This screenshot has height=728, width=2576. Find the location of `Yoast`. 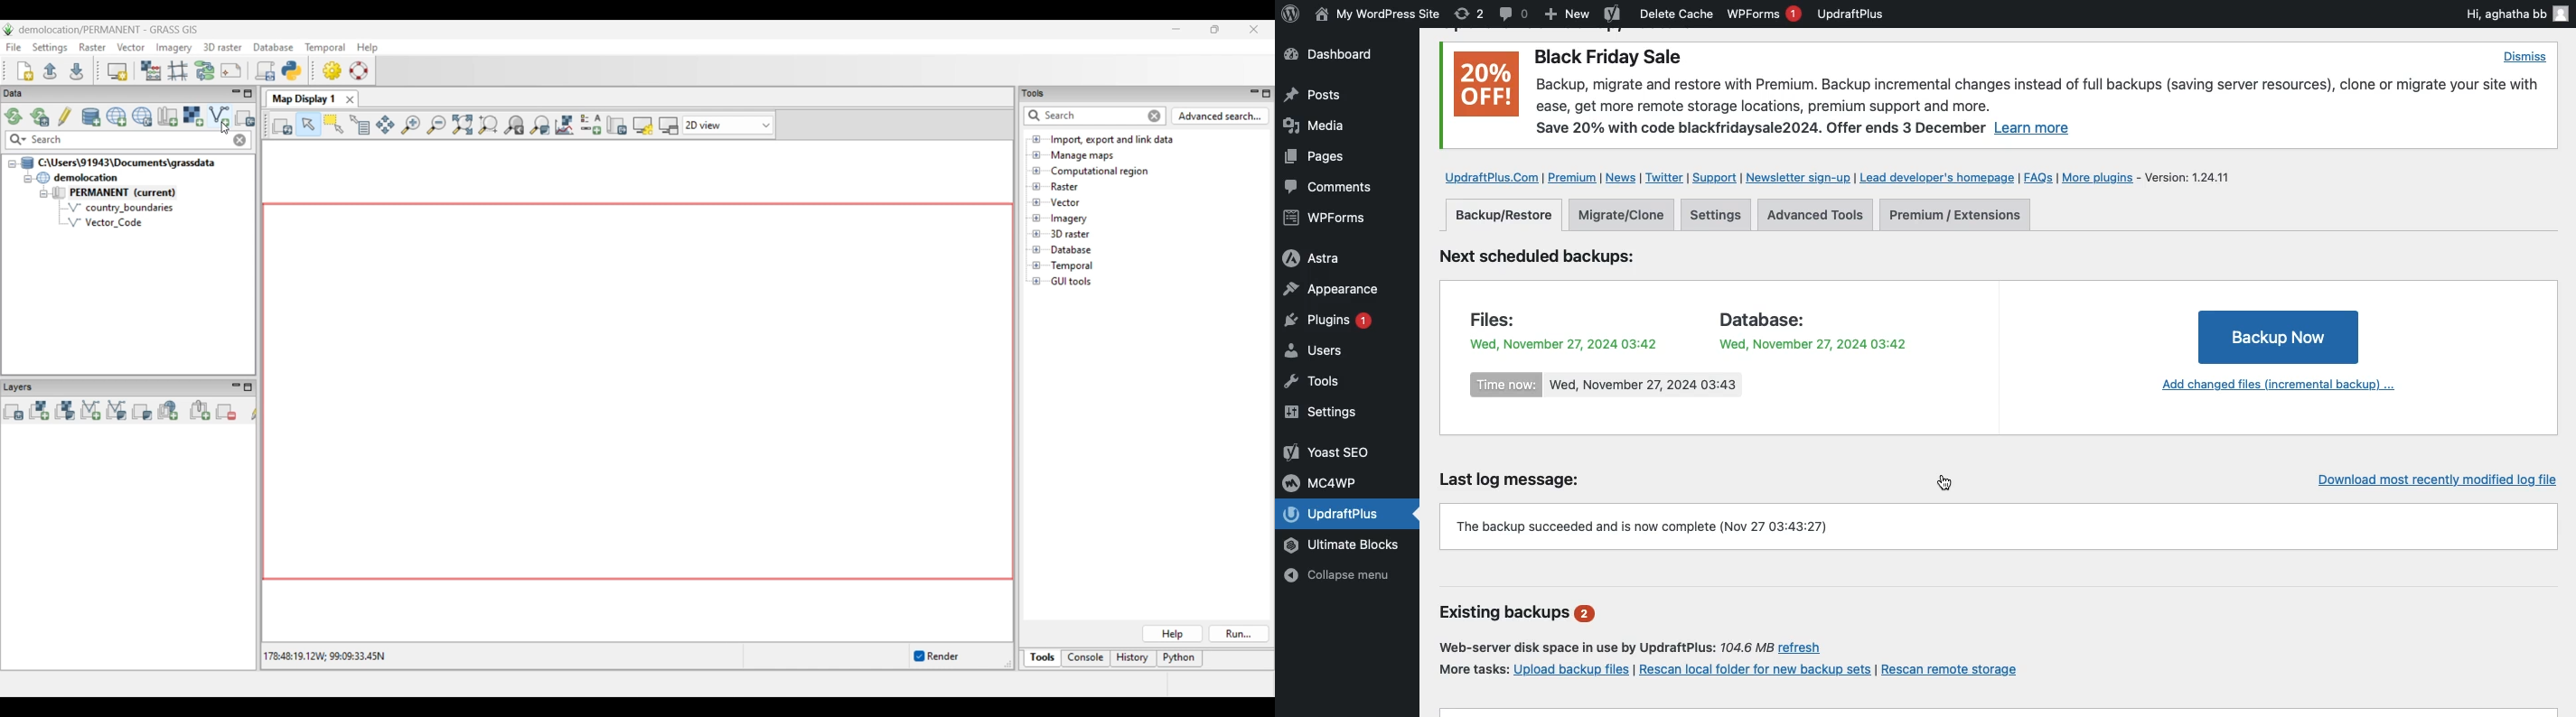

Yoast is located at coordinates (1611, 15).